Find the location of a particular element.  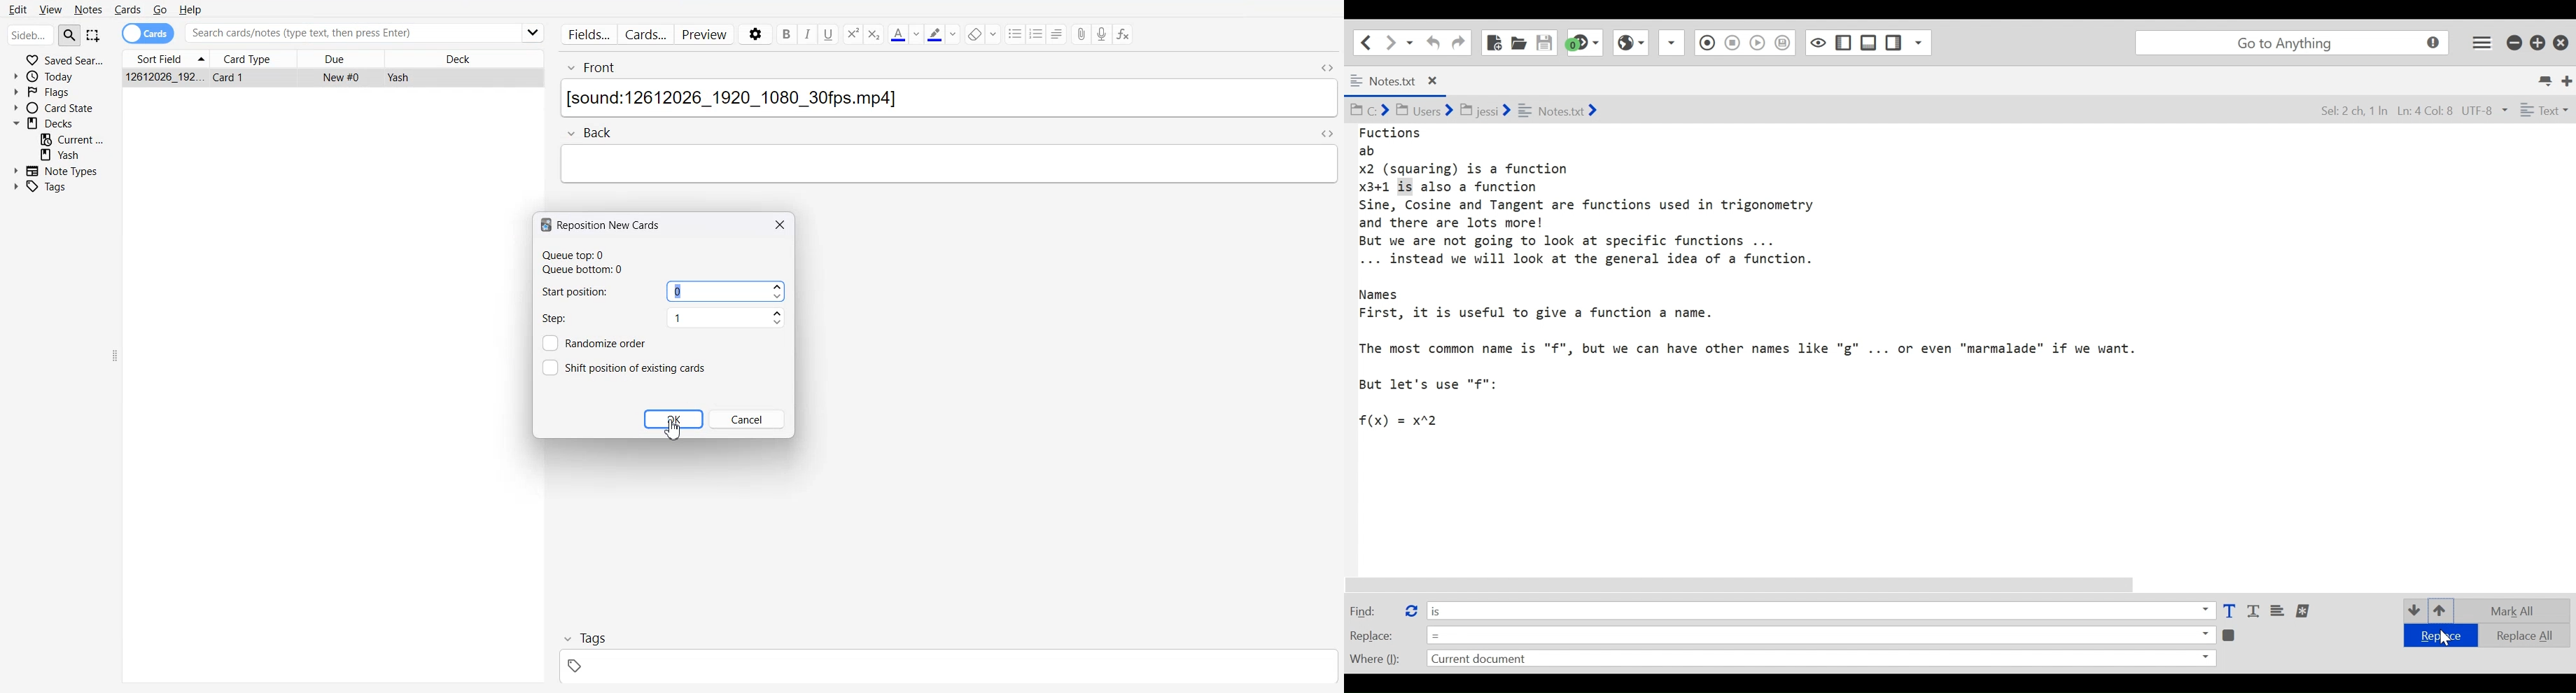

Flags is located at coordinates (59, 92).